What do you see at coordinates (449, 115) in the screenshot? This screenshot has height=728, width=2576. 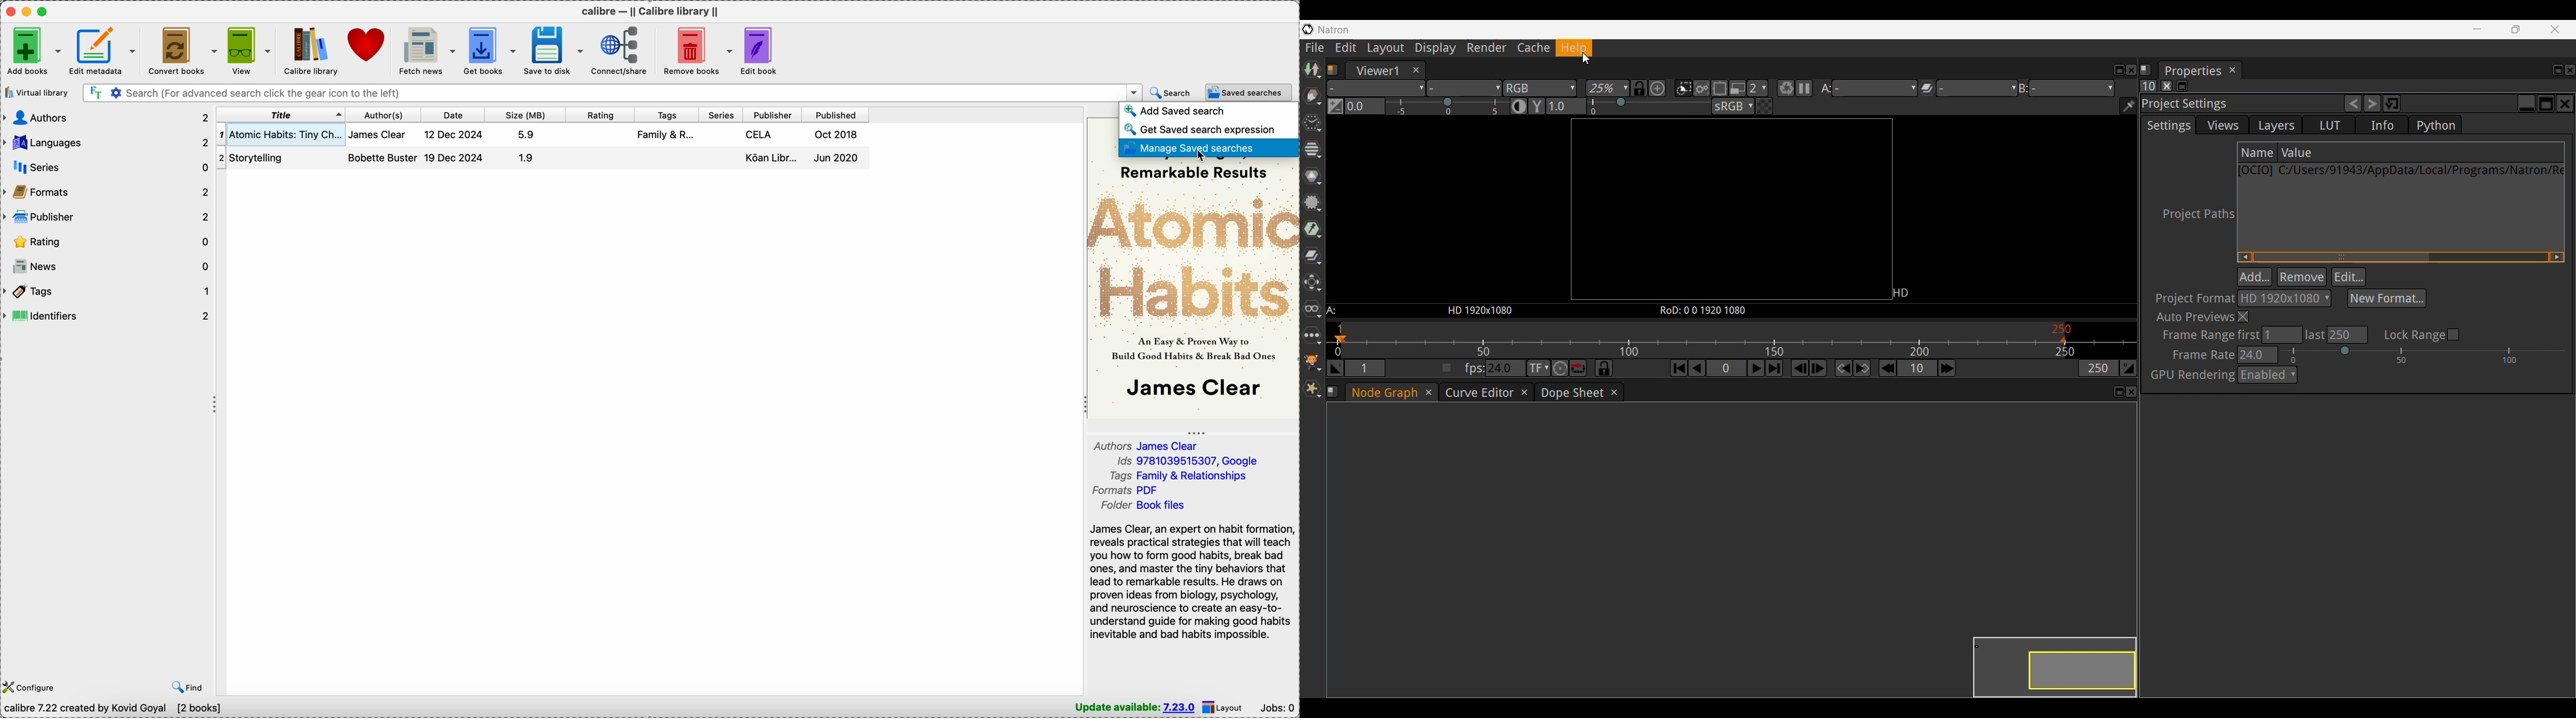 I see `date` at bounding box center [449, 115].